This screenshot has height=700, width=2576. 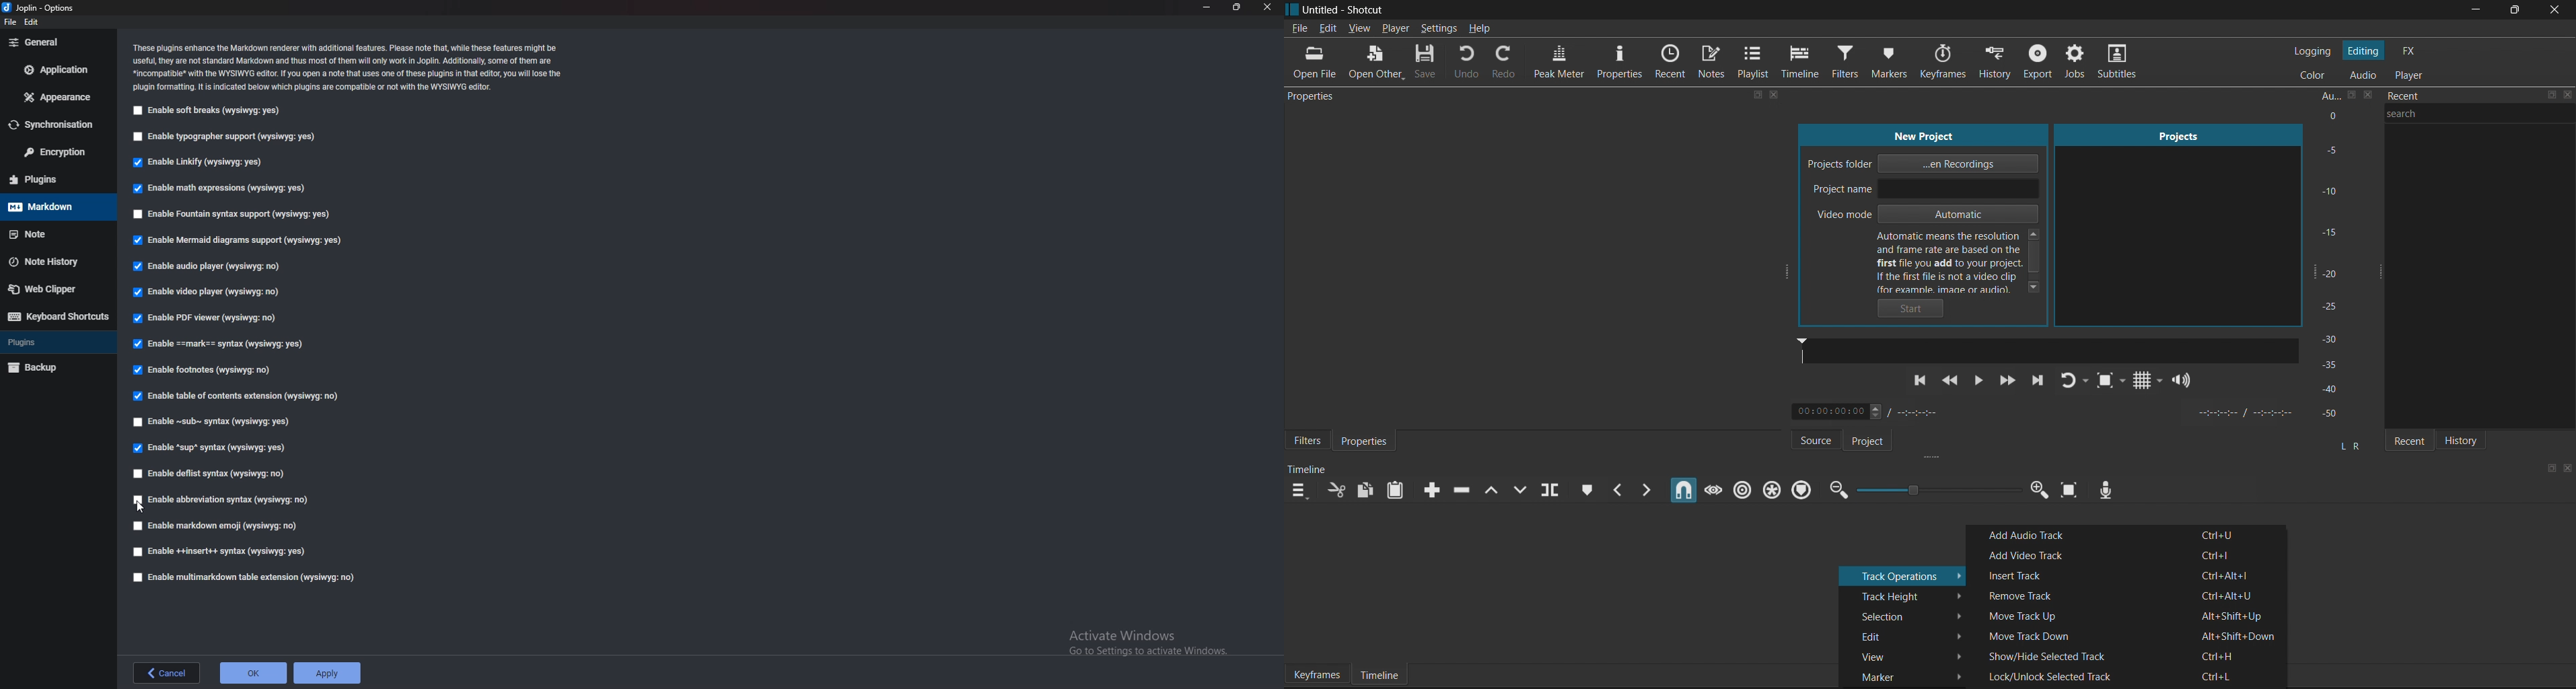 I want to click on application, so click(x=55, y=68).